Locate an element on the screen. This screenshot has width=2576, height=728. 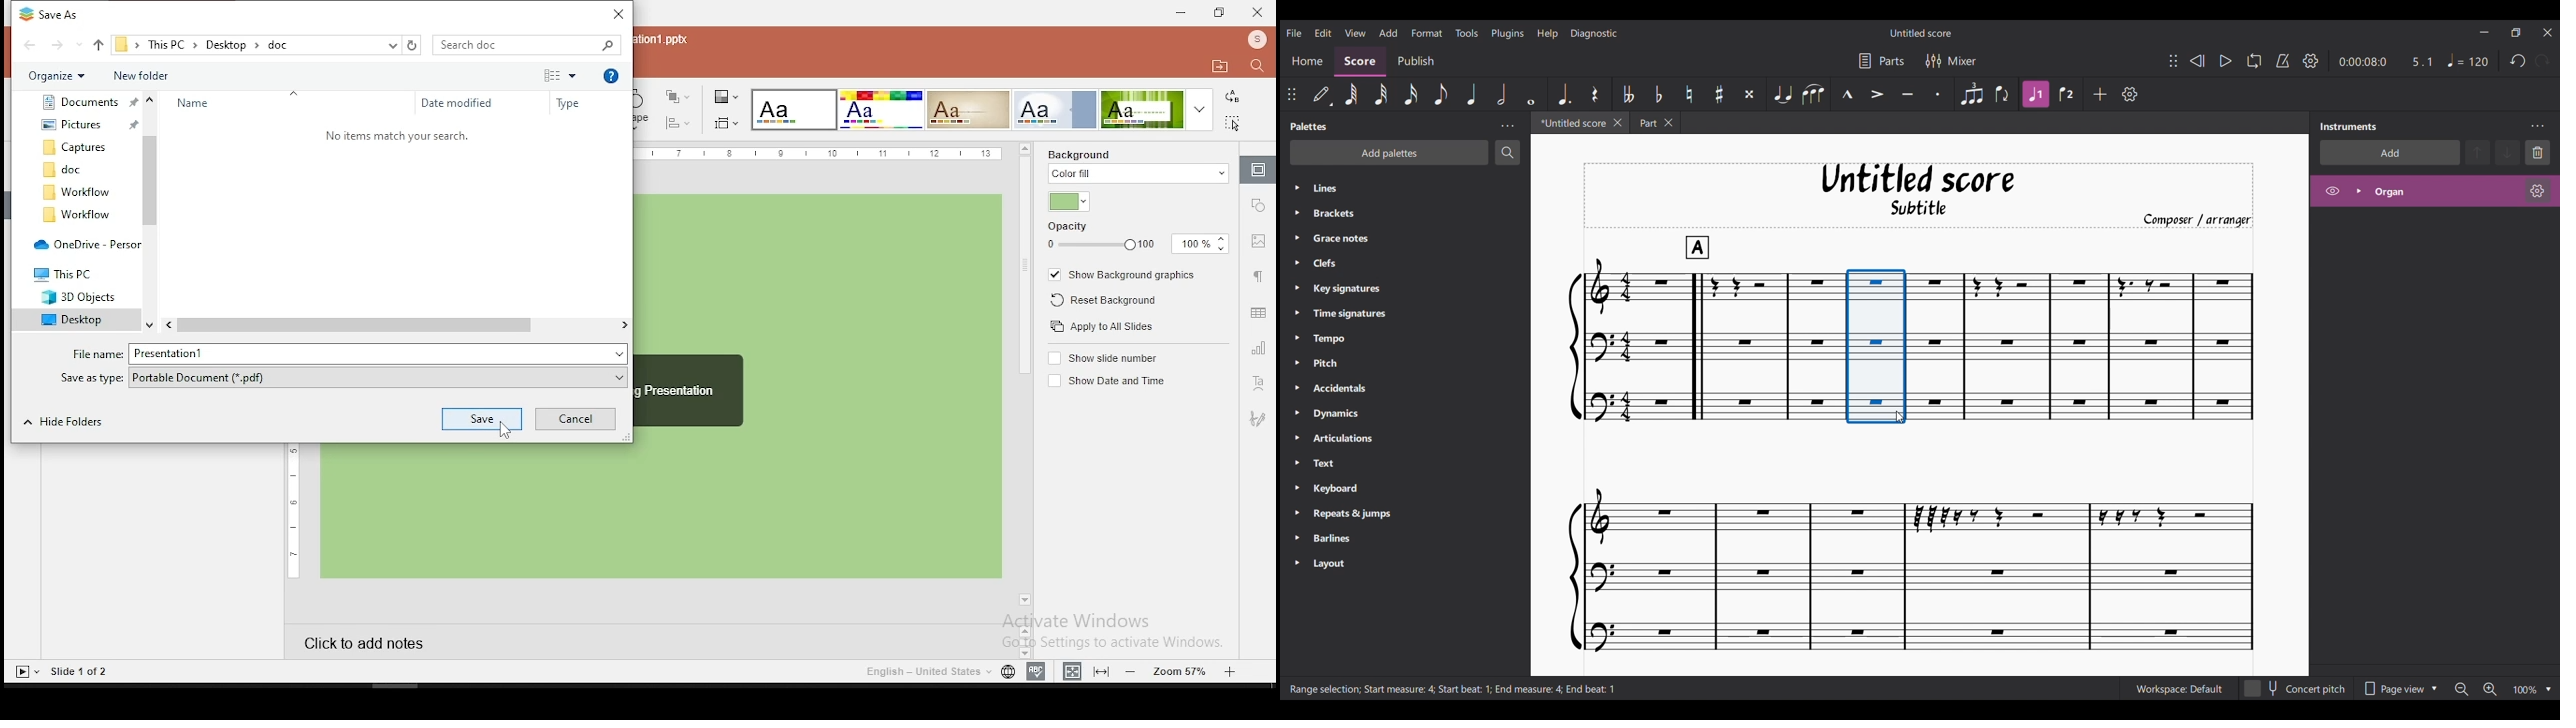
select color theme is located at coordinates (793, 110).